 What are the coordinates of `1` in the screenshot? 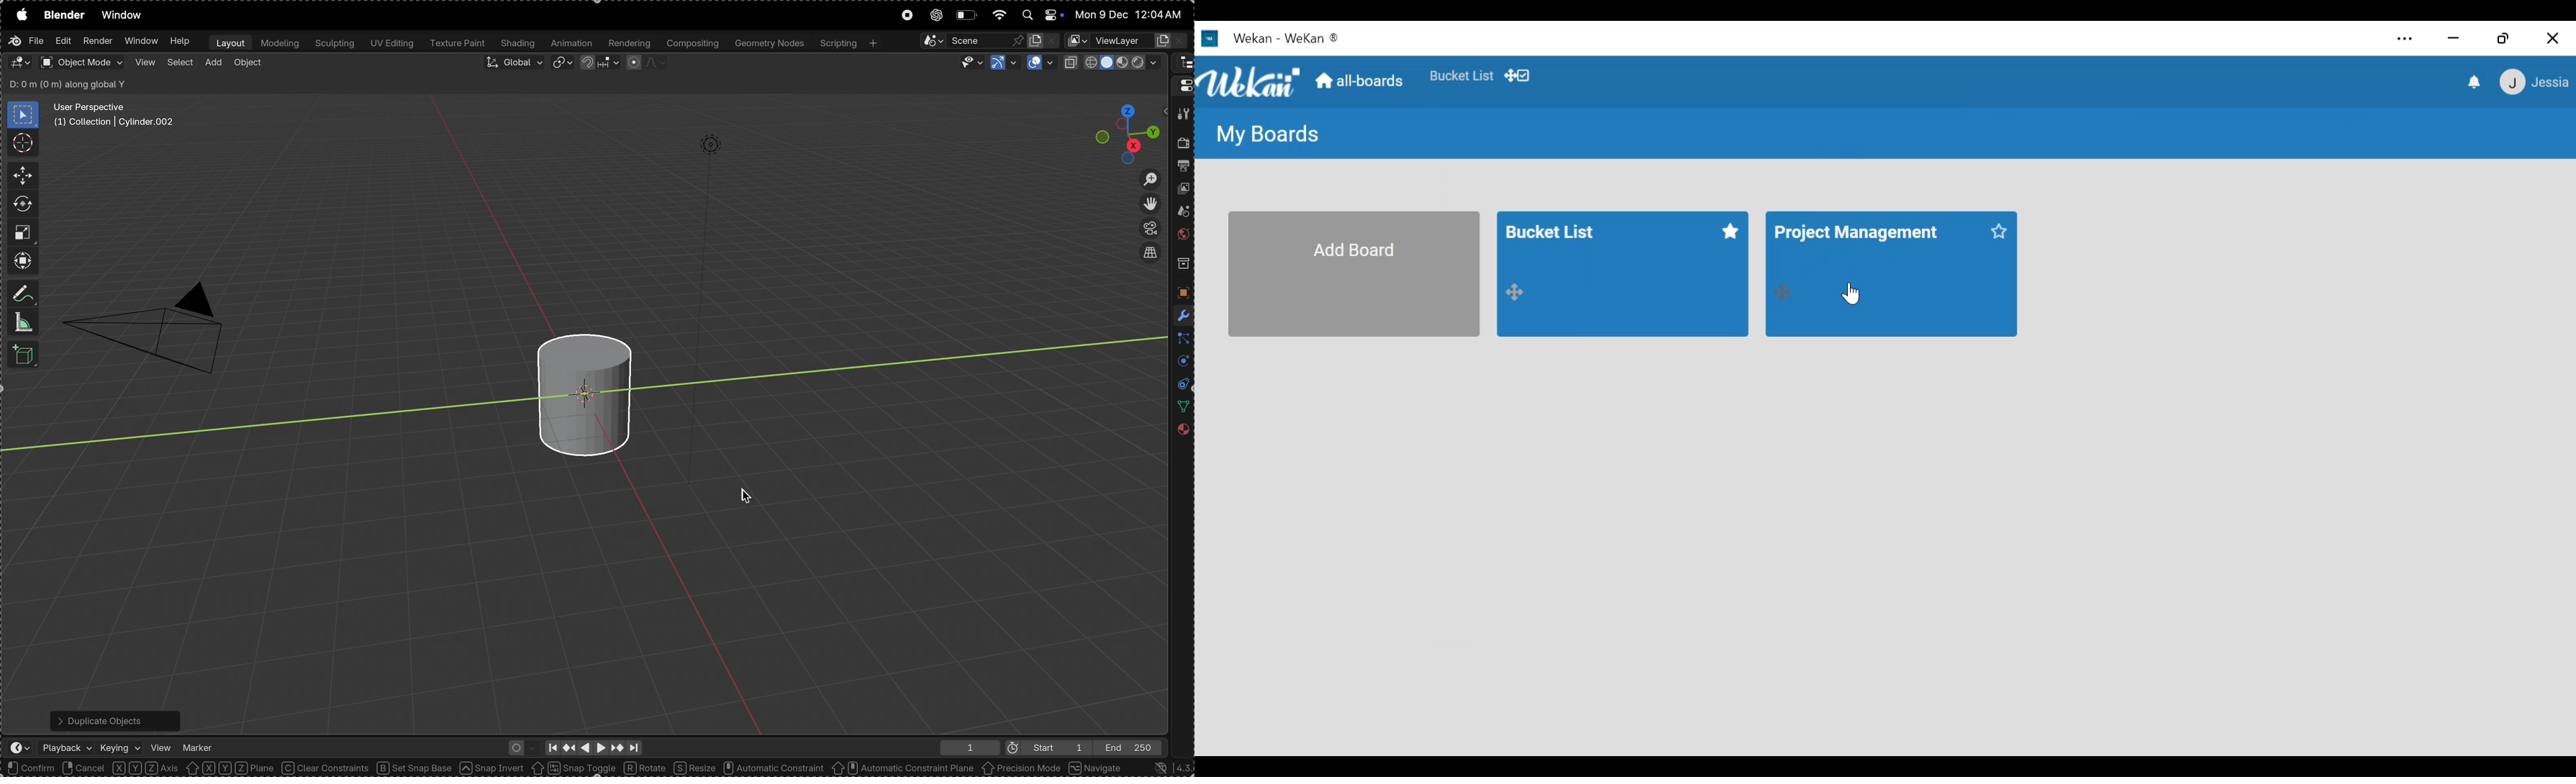 It's located at (966, 748).